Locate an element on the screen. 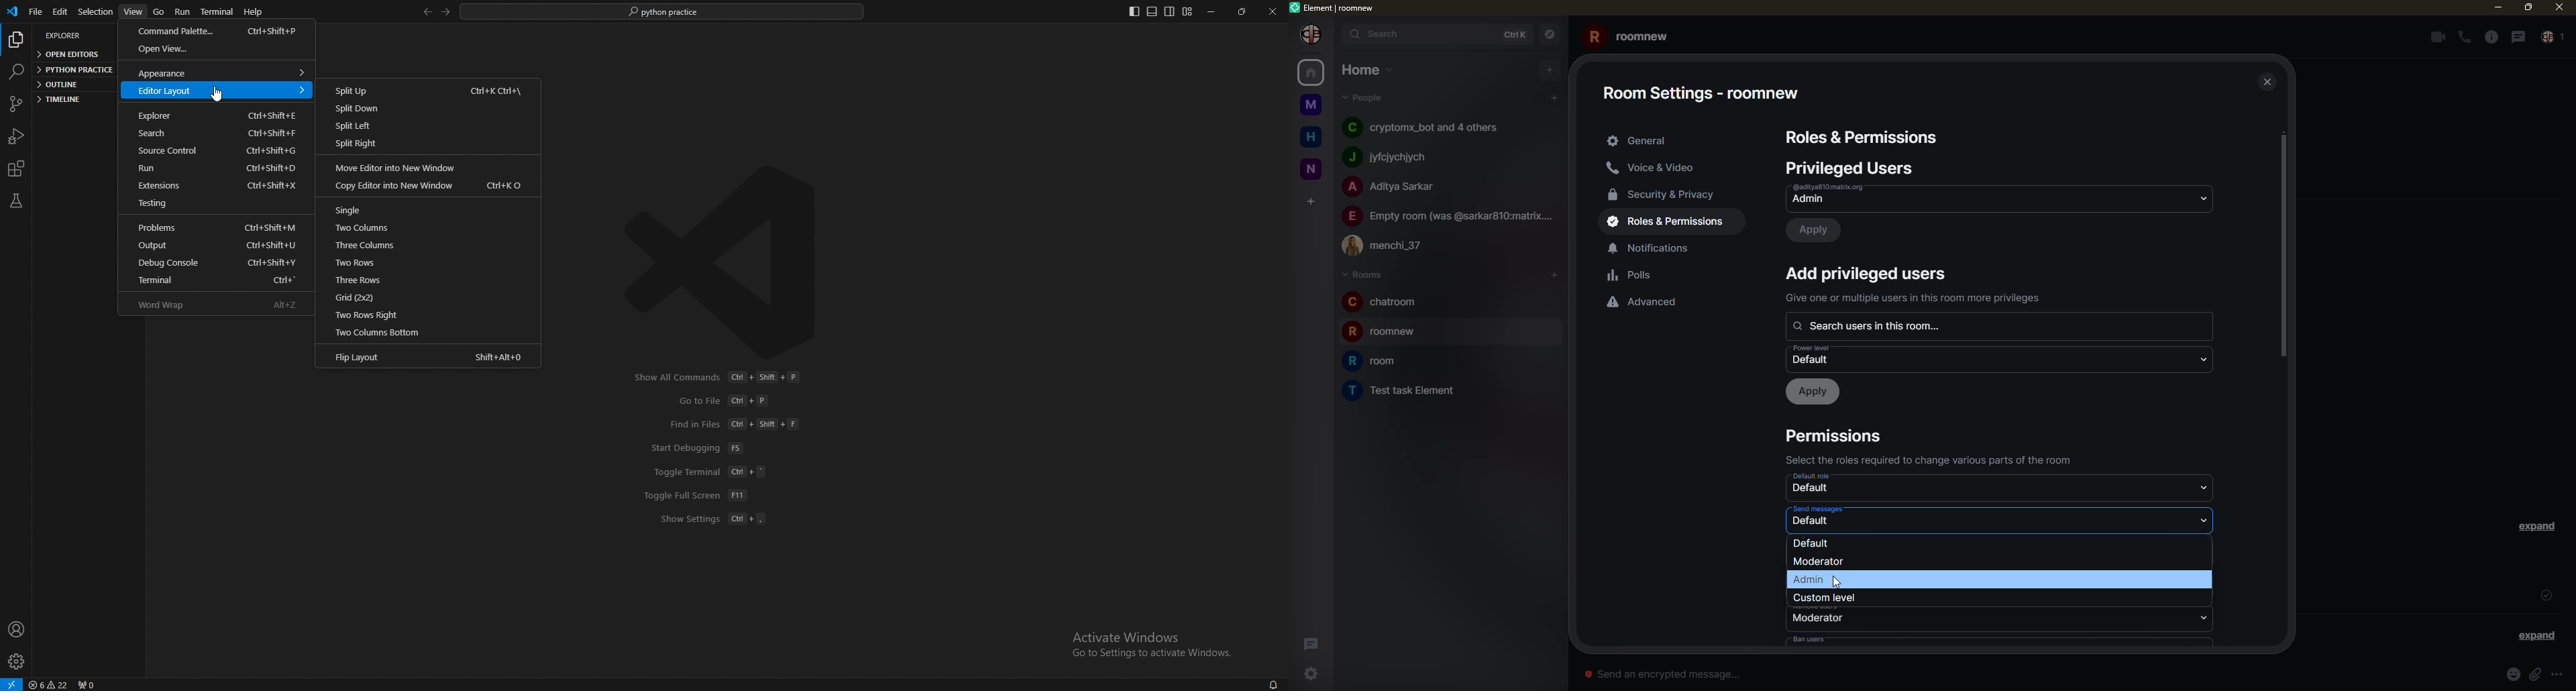 Image resolution: width=2576 pixels, height=700 pixels. mi is located at coordinates (2498, 8).